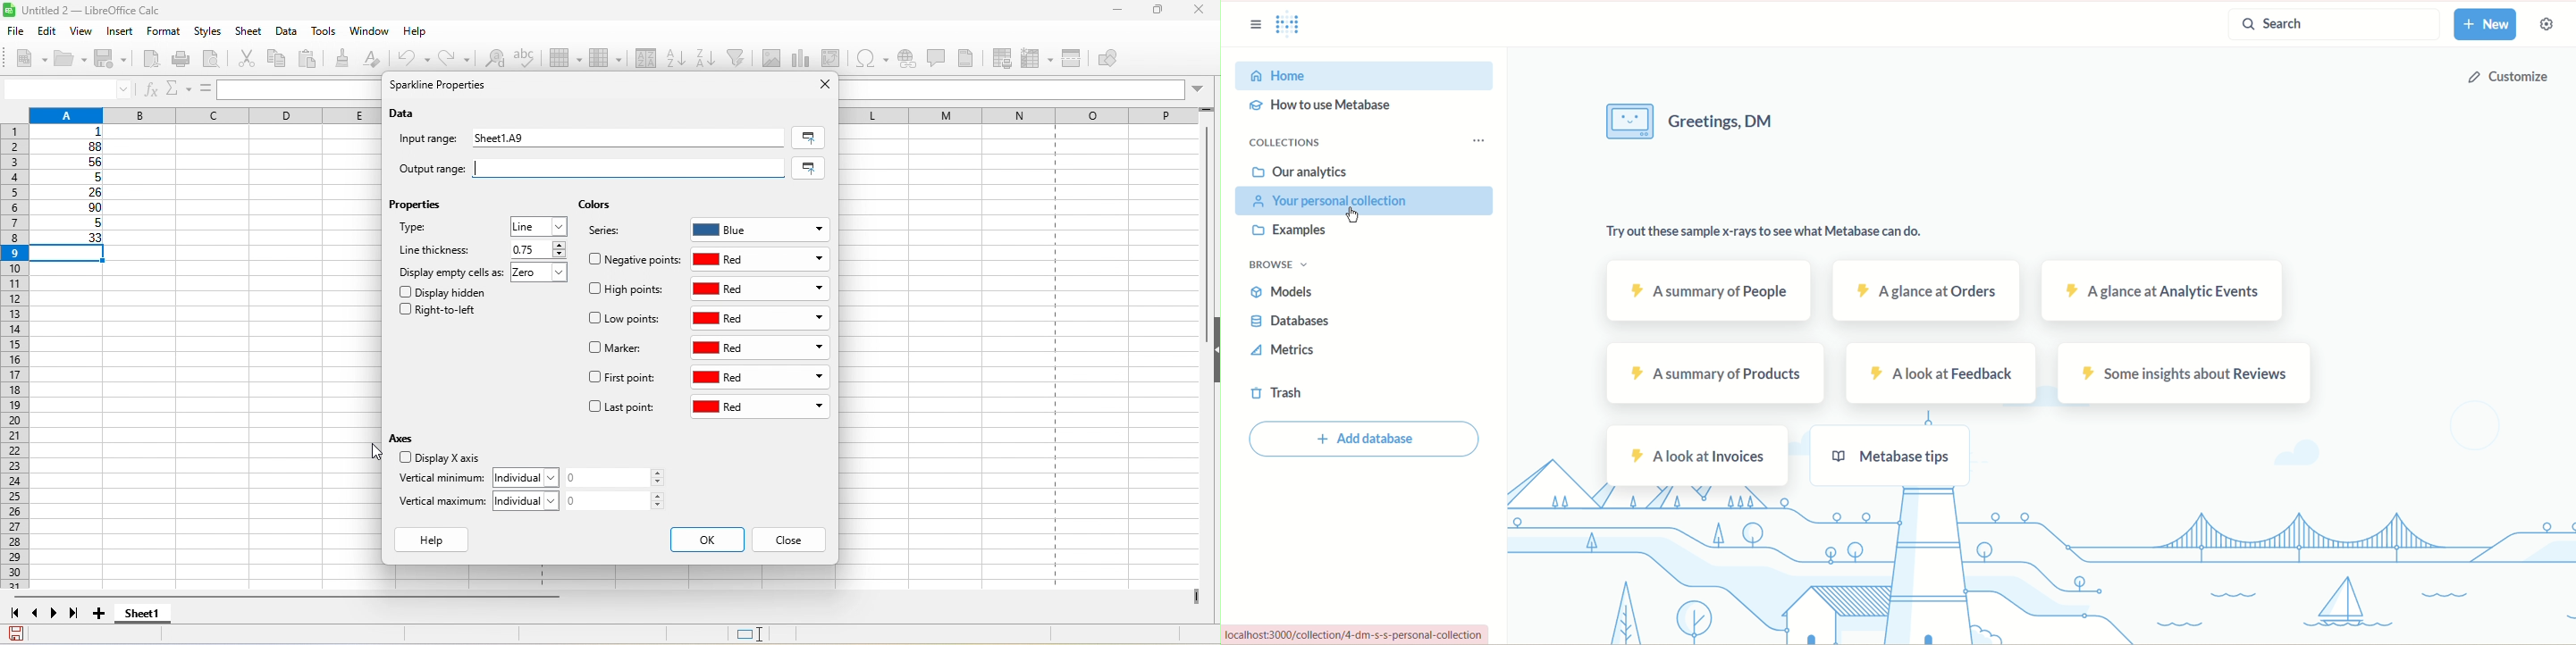 This screenshot has width=2576, height=672. Describe the element at coordinates (738, 58) in the screenshot. I see `auto filter` at that location.